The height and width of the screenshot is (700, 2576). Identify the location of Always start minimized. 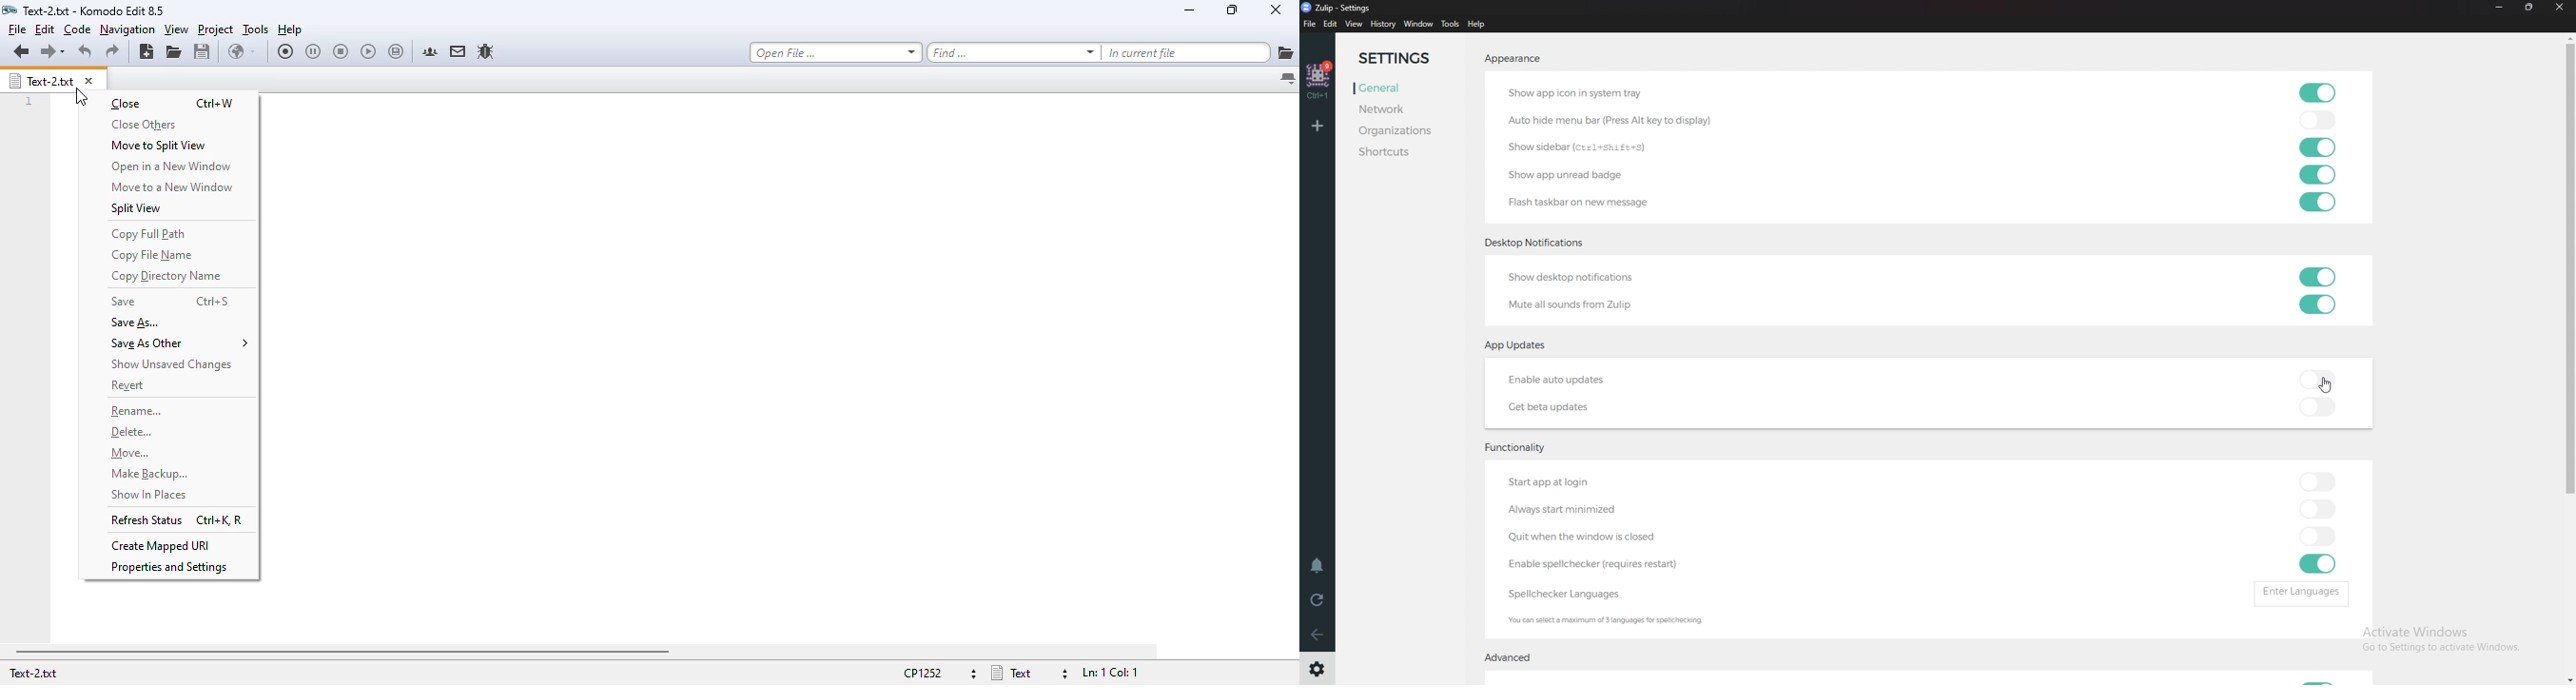
(1569, 510).